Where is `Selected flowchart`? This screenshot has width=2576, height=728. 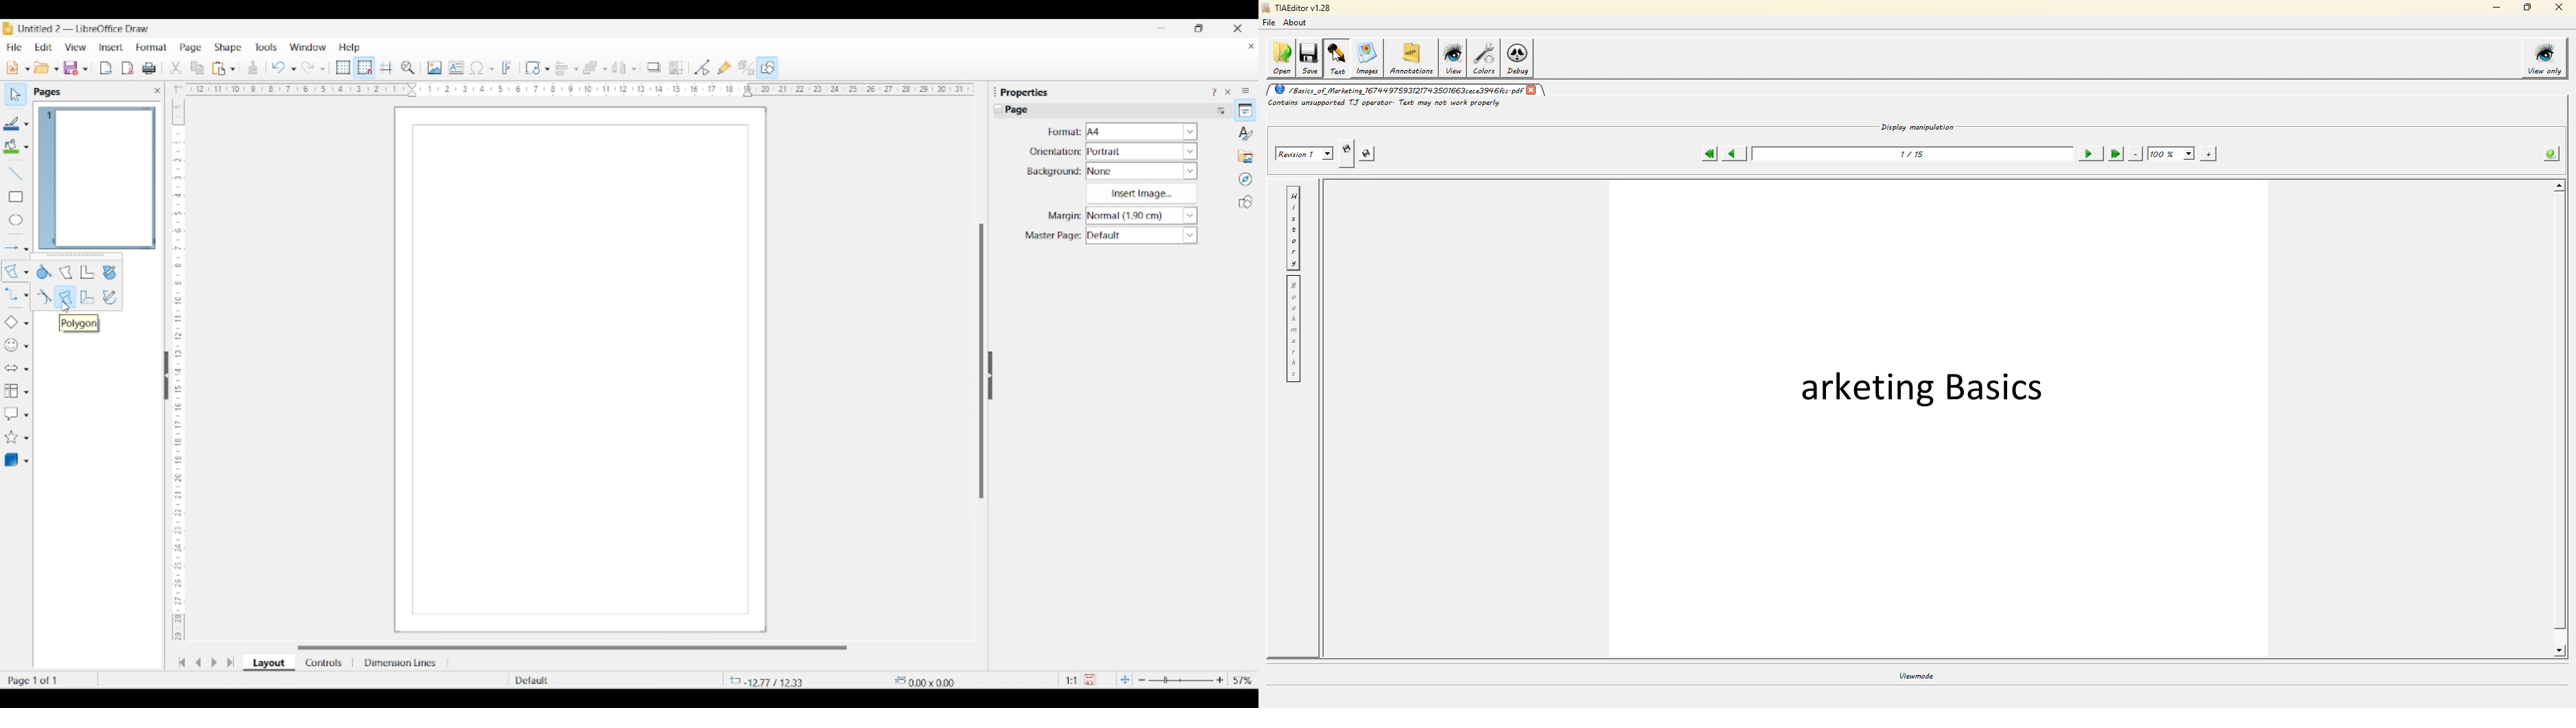
Selected flowchart is located at coordinates (11, 391).